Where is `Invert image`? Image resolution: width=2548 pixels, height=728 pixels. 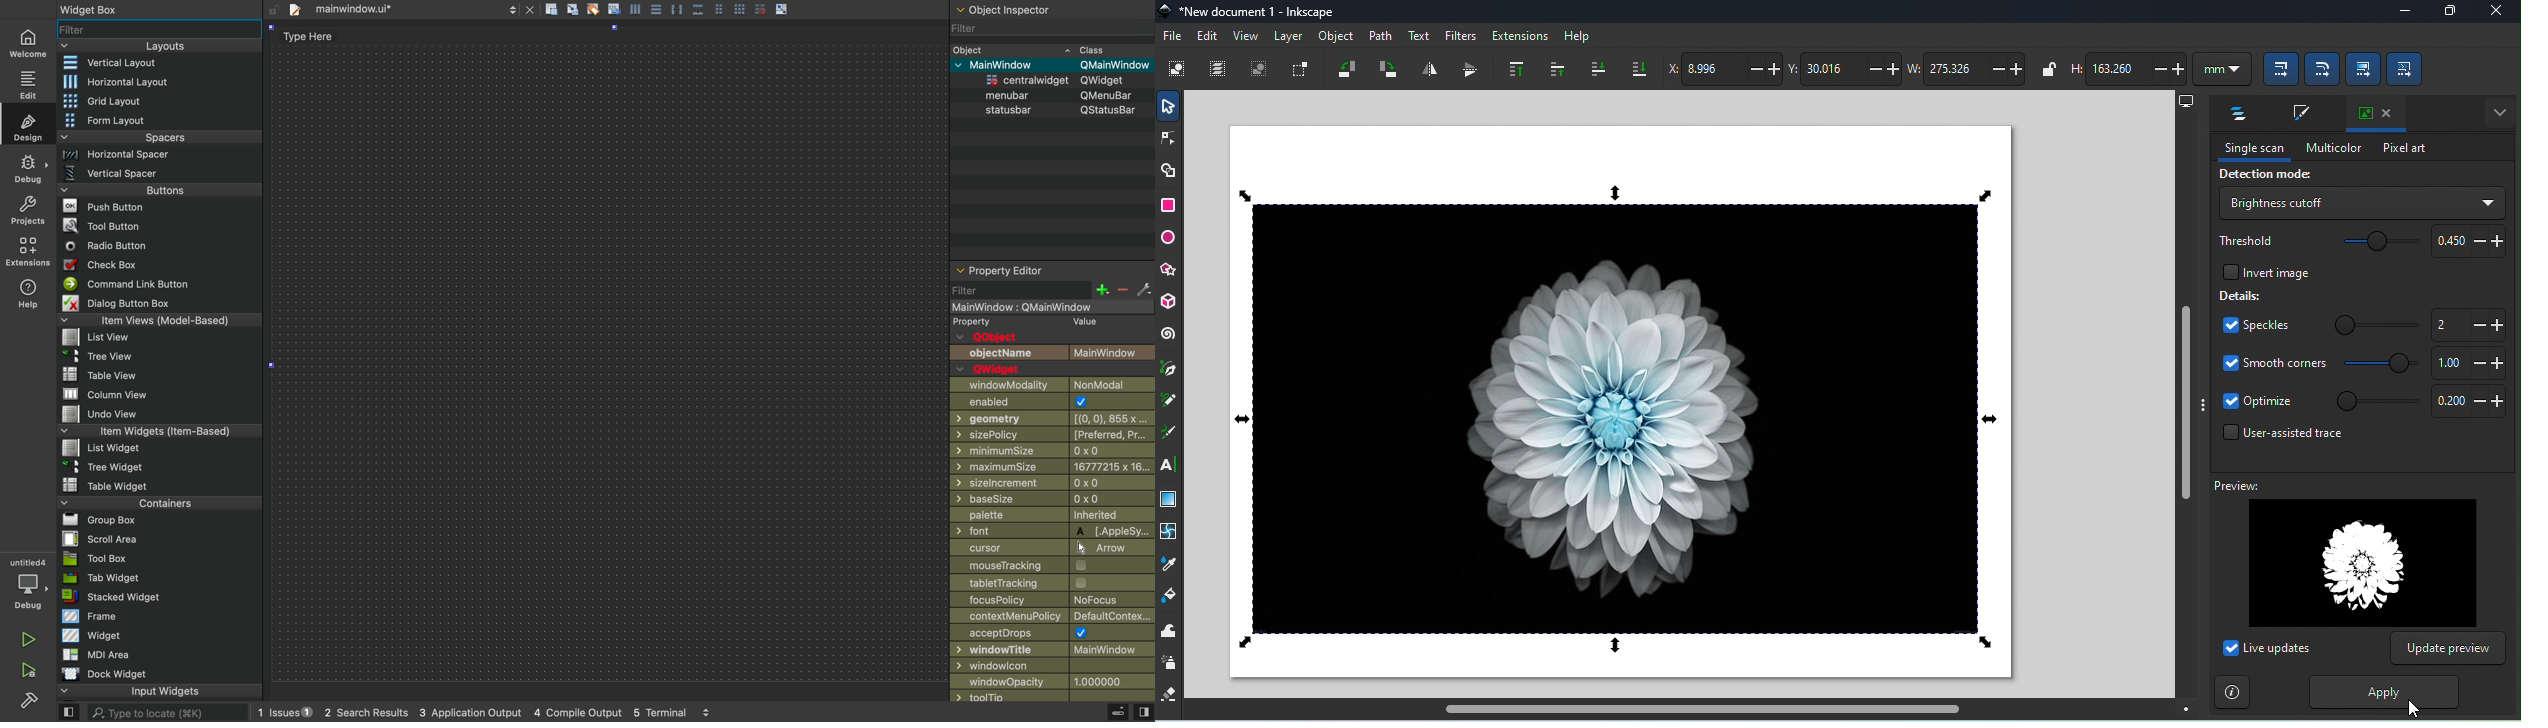 Invert image is located at coordinates (2260, 273).